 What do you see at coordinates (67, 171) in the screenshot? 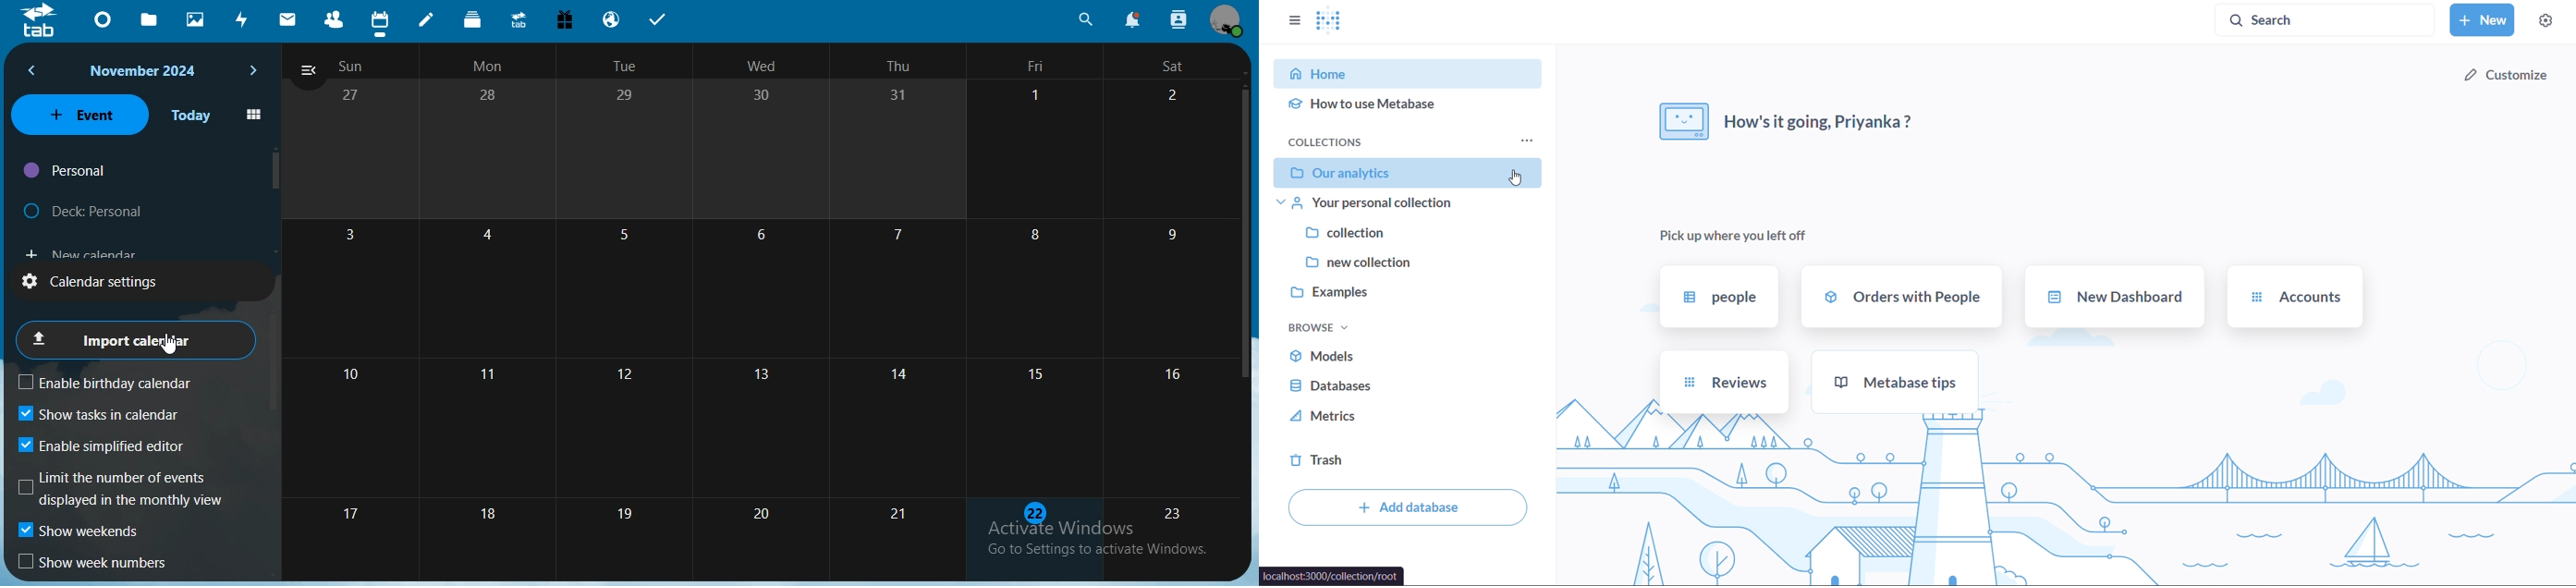
I see `personal` at bounding box center [67, 171].